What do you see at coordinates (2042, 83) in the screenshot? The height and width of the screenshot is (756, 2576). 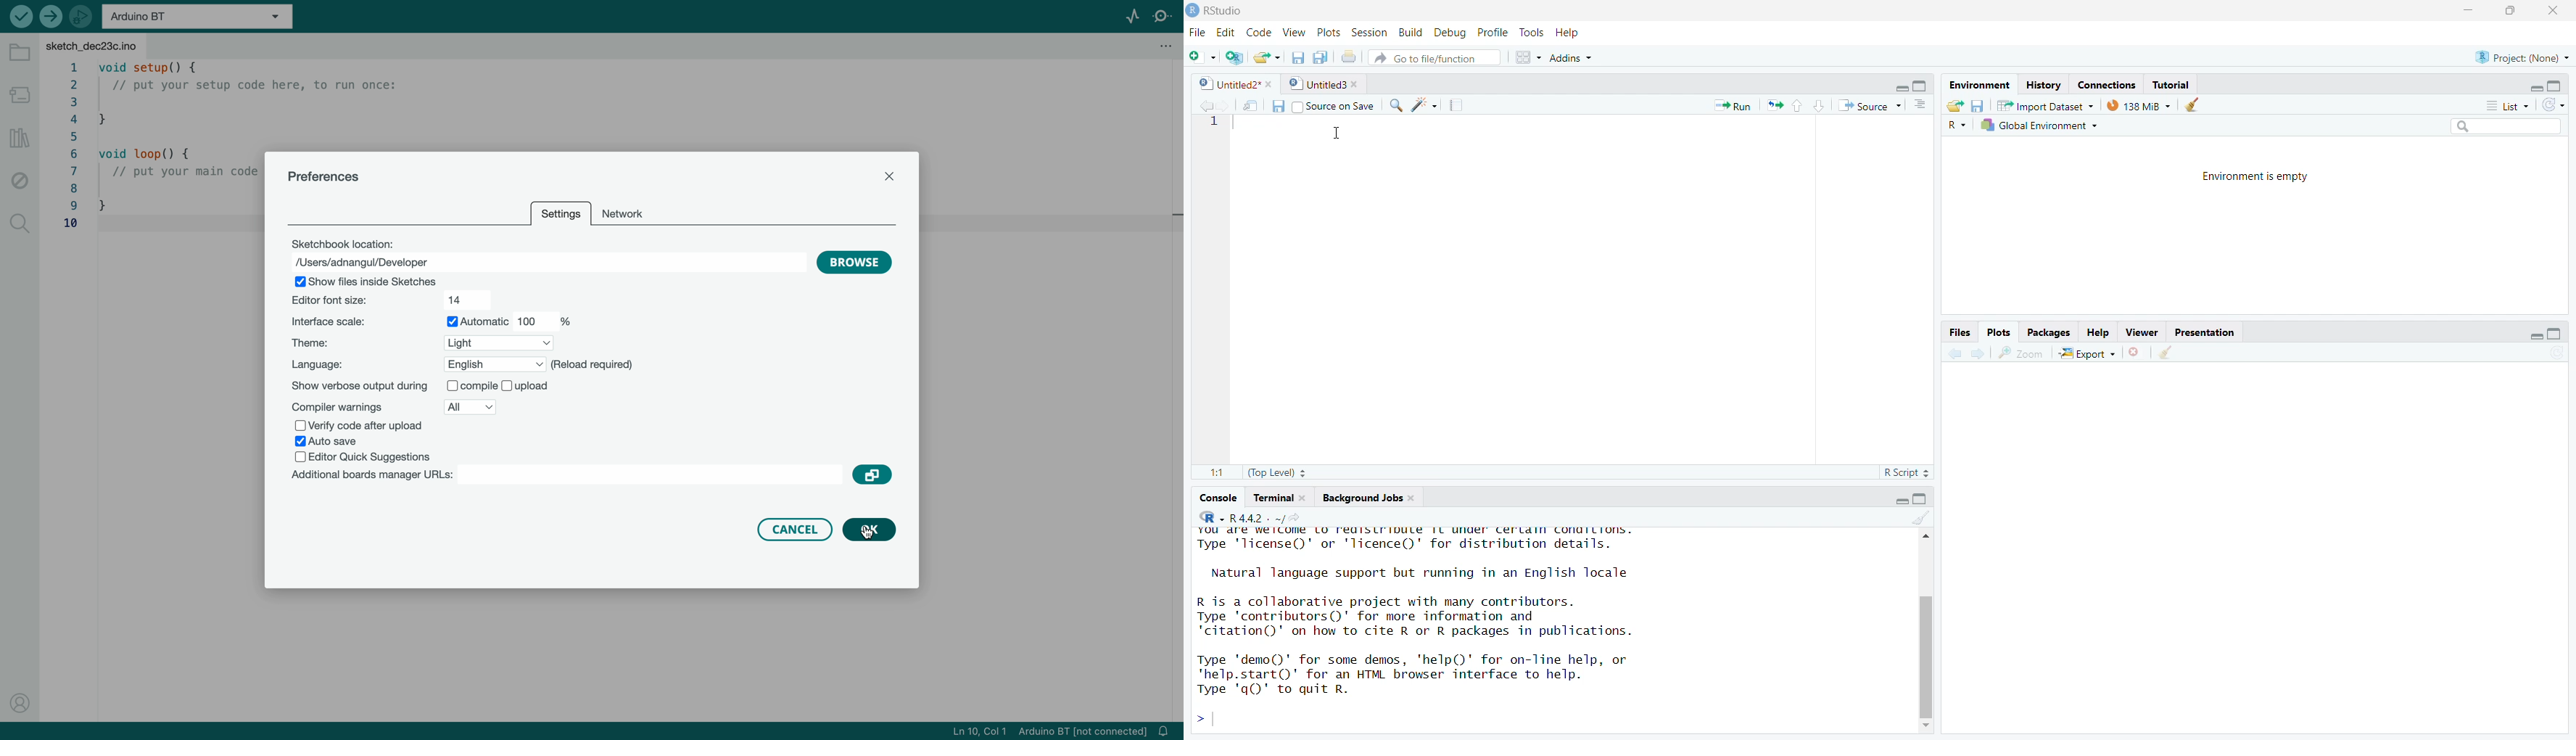 I see `History` at bounding box center [2042, 83].